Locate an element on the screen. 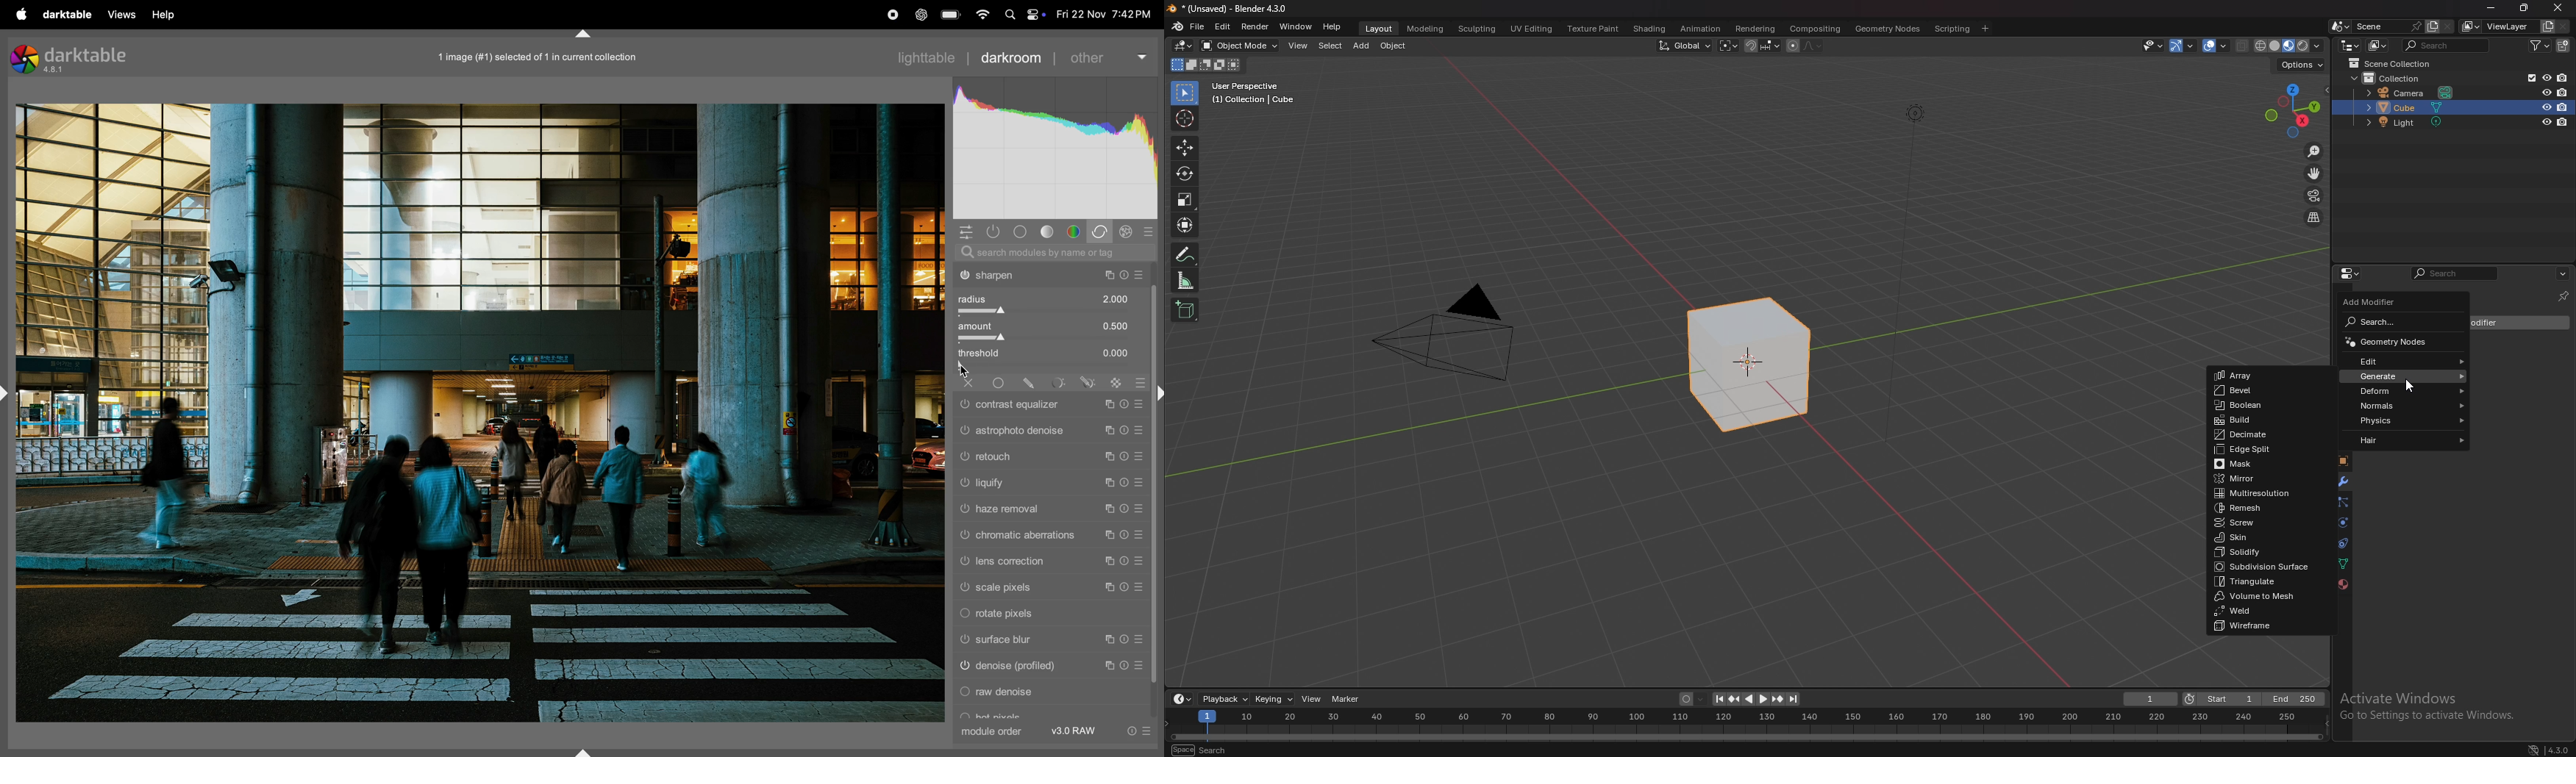 This screenshot has width=2576, height=784. tone is located at coordinates (1050, 232).